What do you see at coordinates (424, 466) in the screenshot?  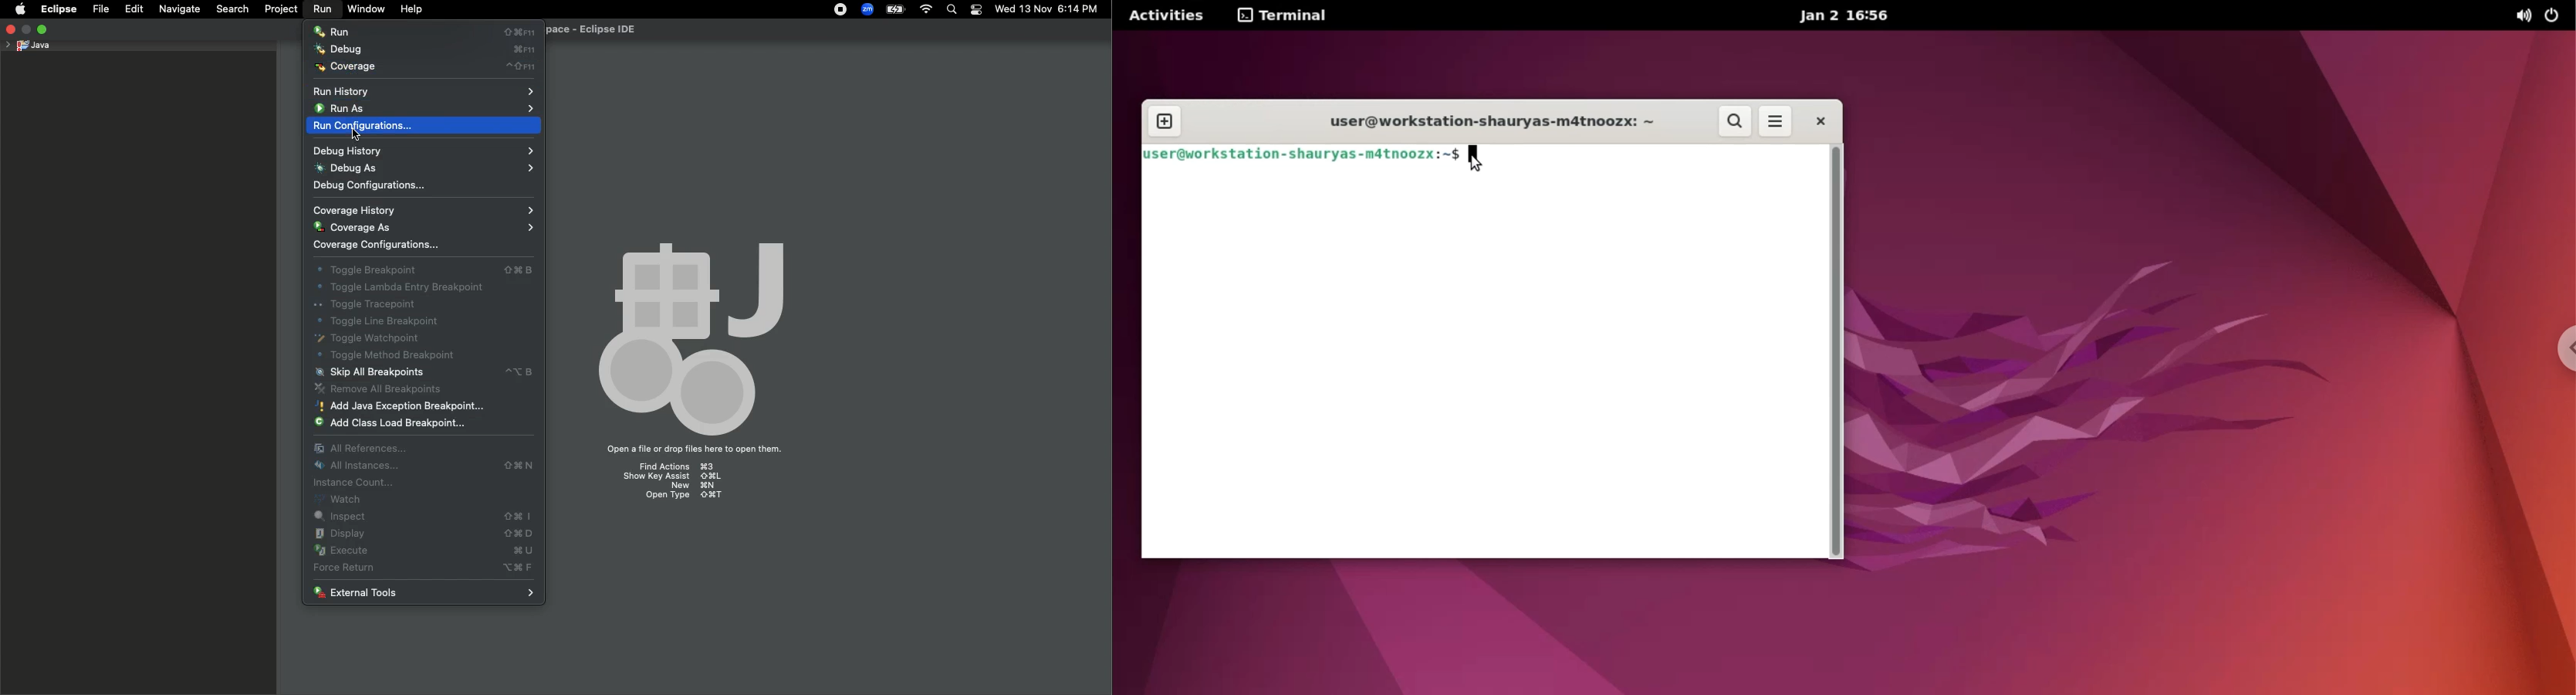 I see `All instances` at bounding box center [424, 466].